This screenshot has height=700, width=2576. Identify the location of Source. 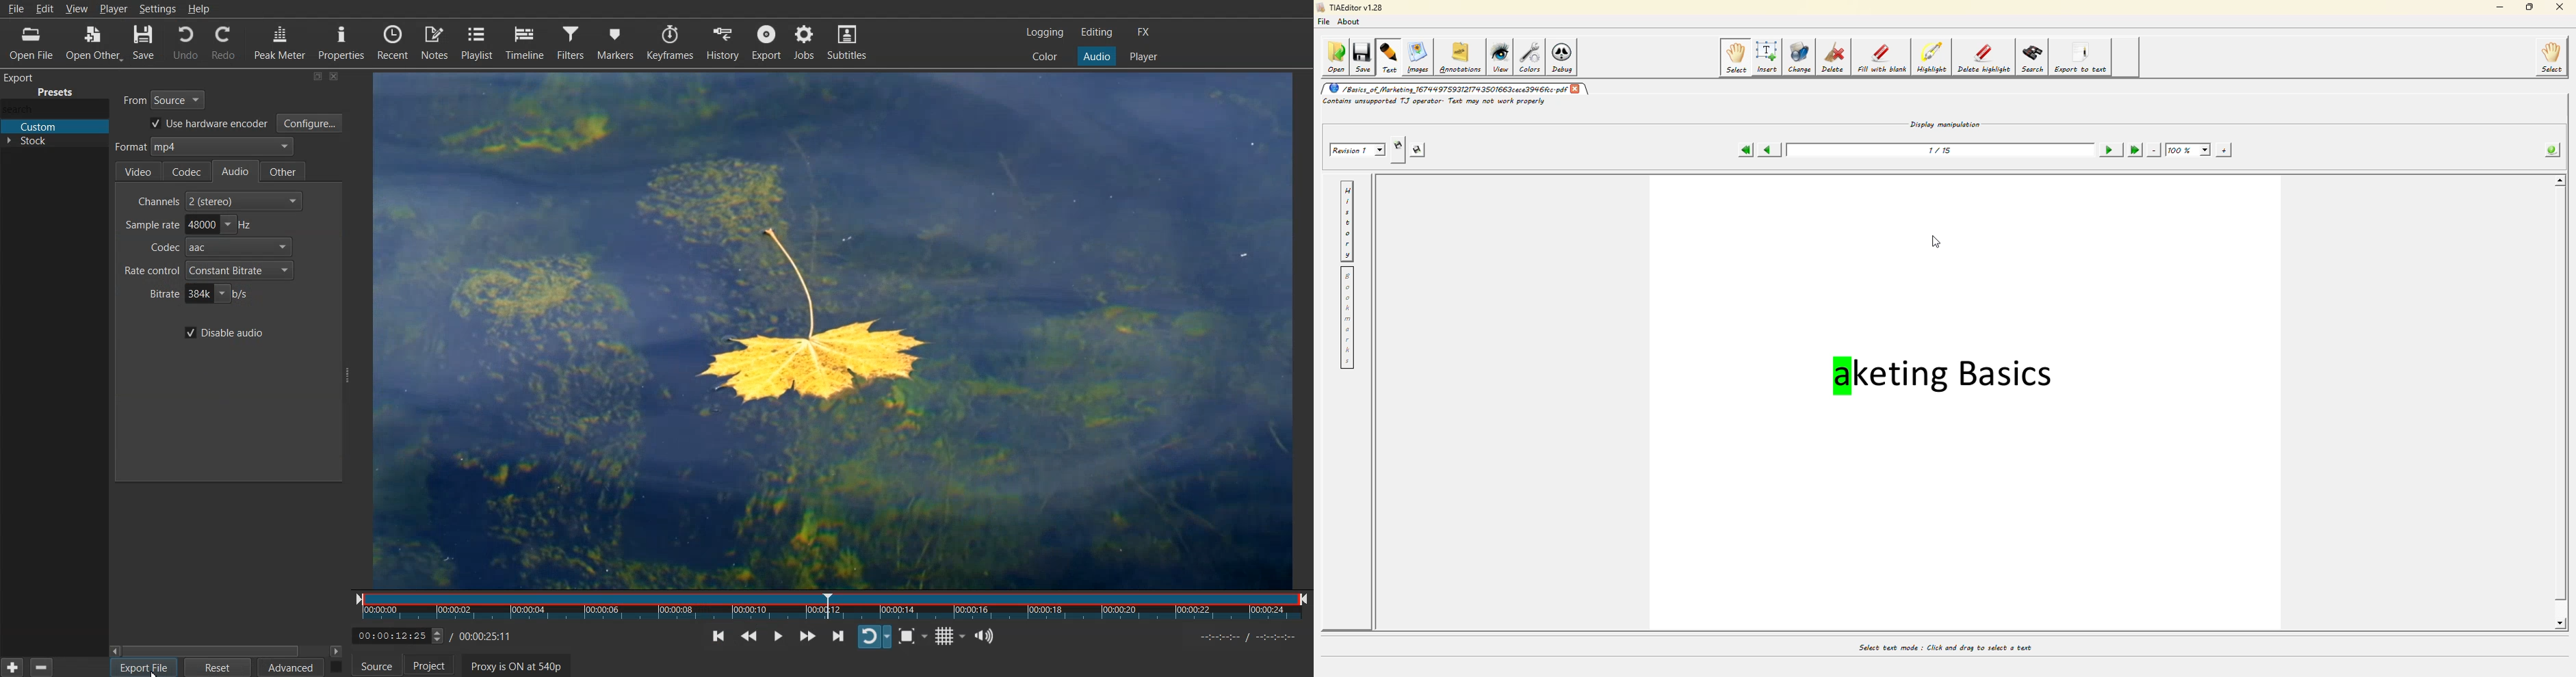
(376, 667).